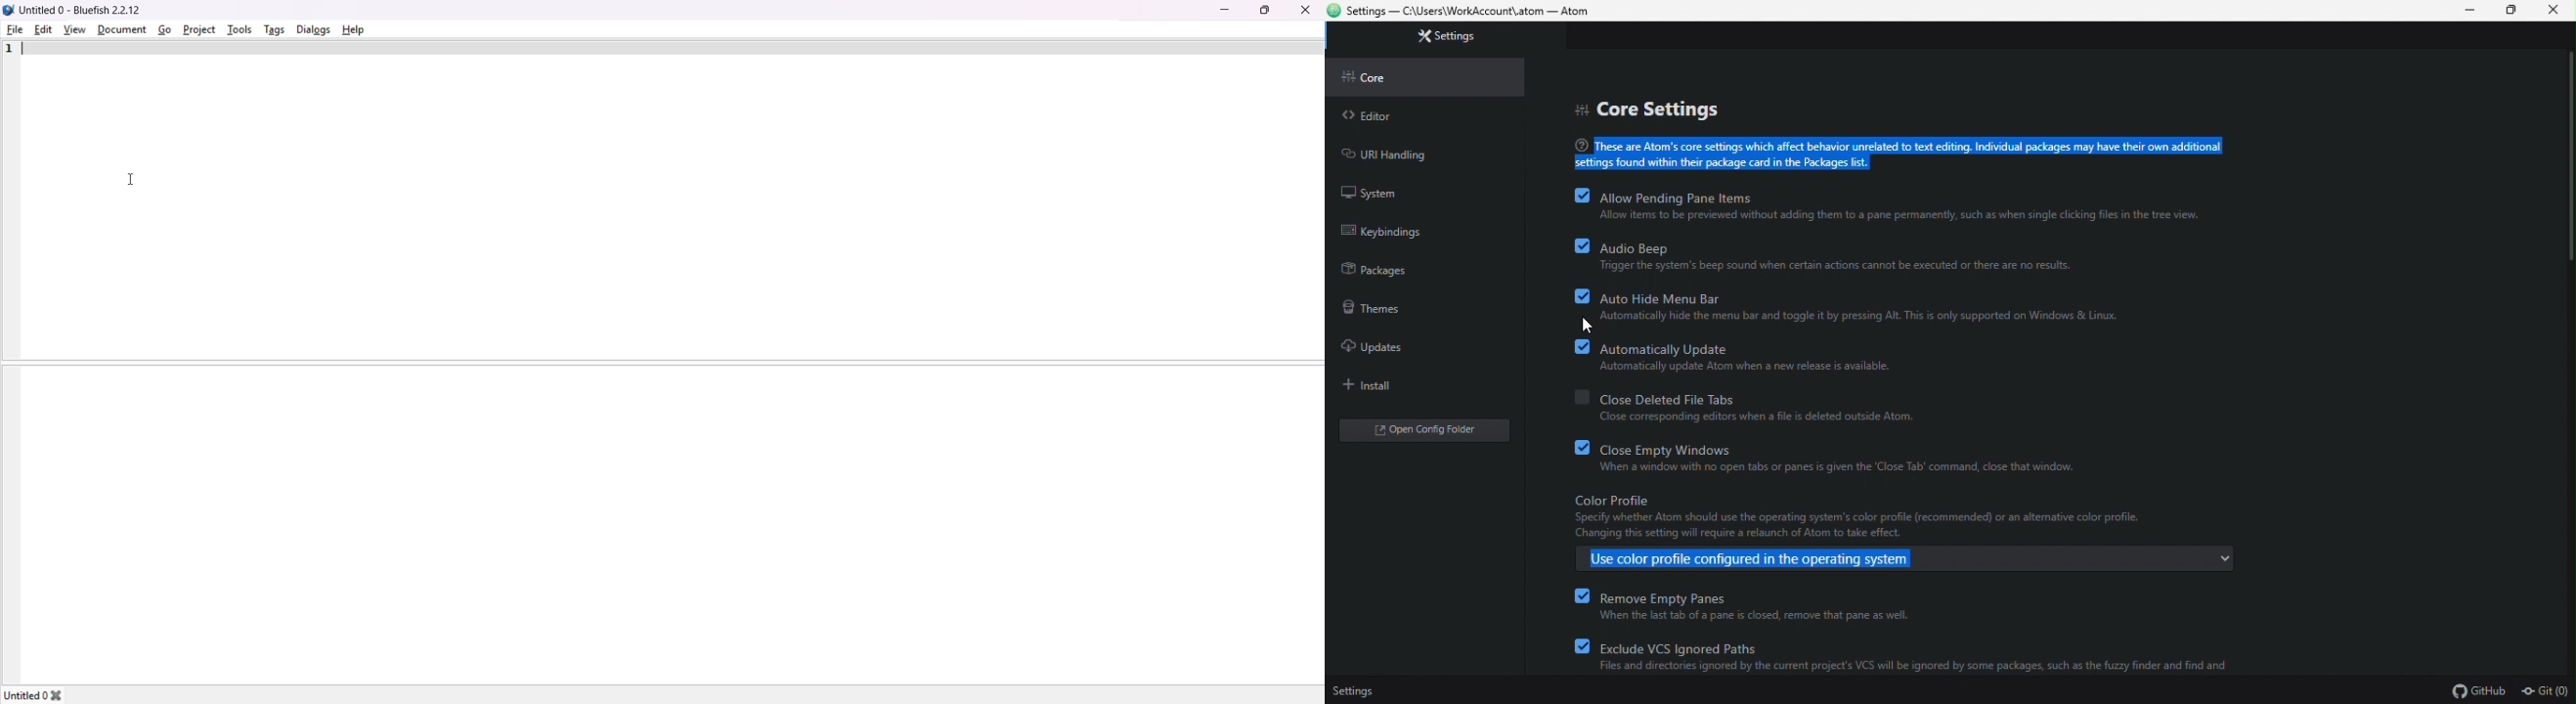  Describe the element at coordinates (1372, 349) in the screenshot. I see `updates` at that location.